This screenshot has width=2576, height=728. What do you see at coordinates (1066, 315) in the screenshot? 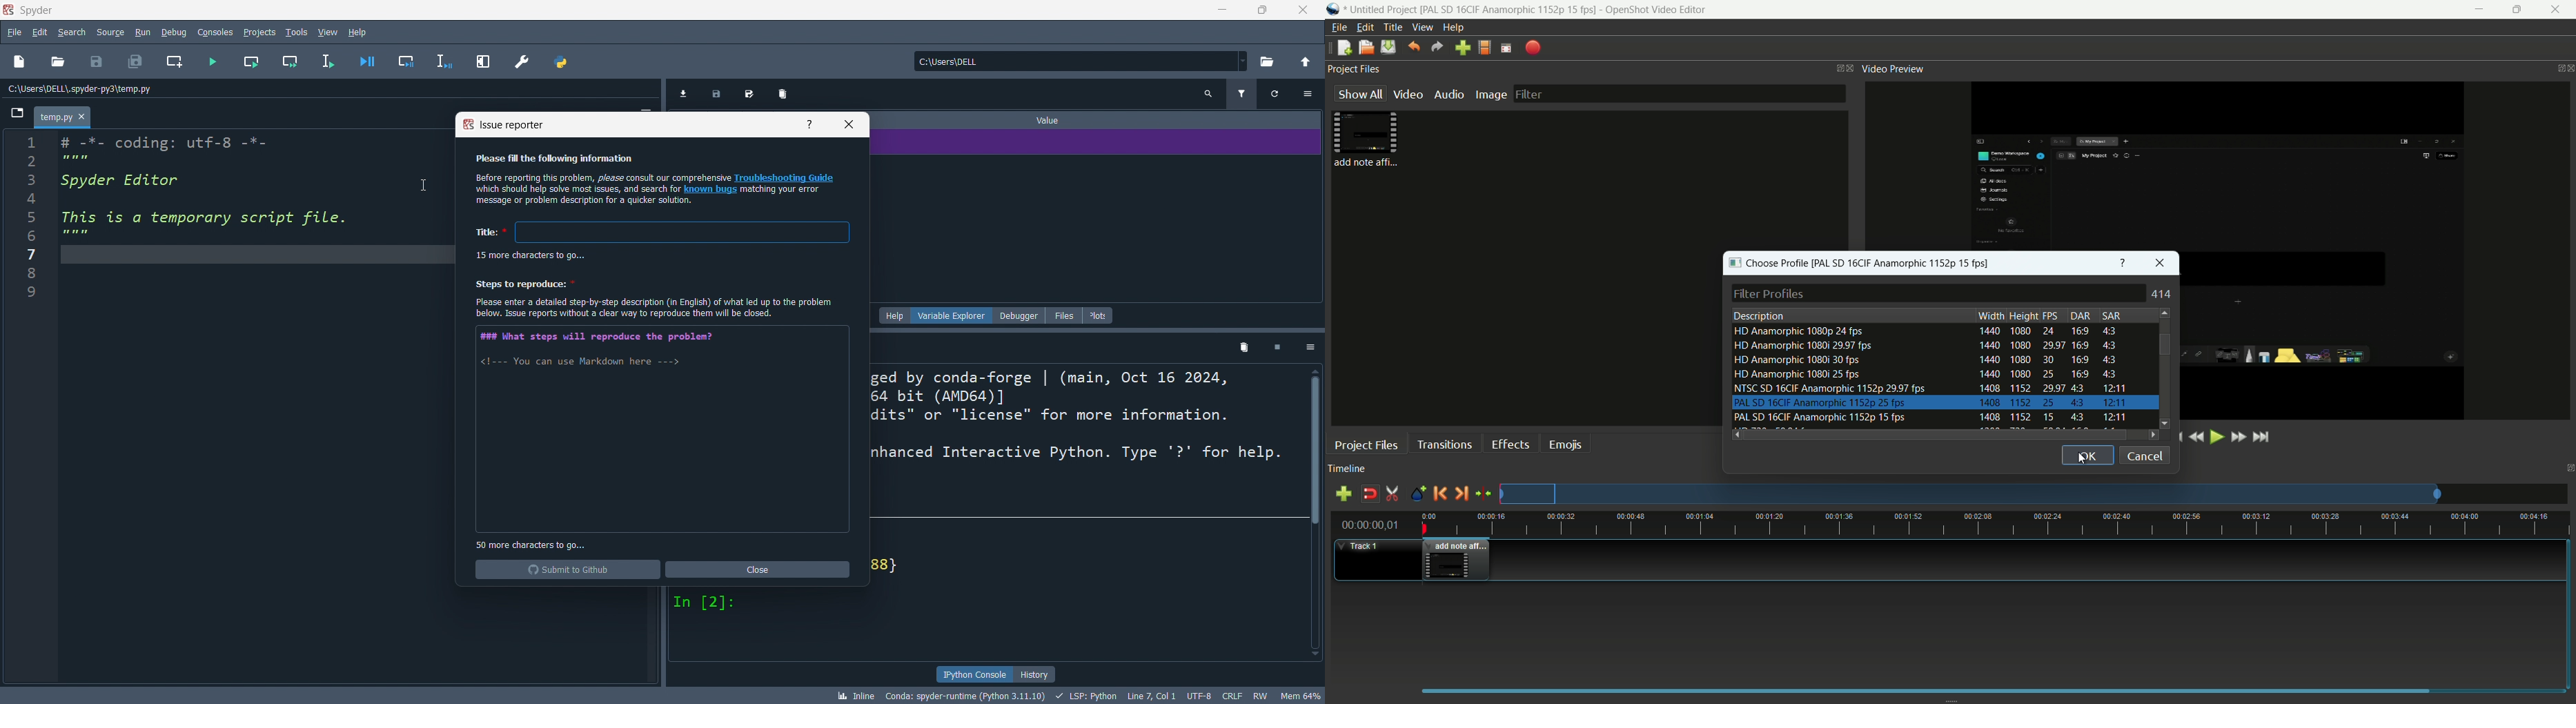
I see `files` at bounding box center [1066, 315].